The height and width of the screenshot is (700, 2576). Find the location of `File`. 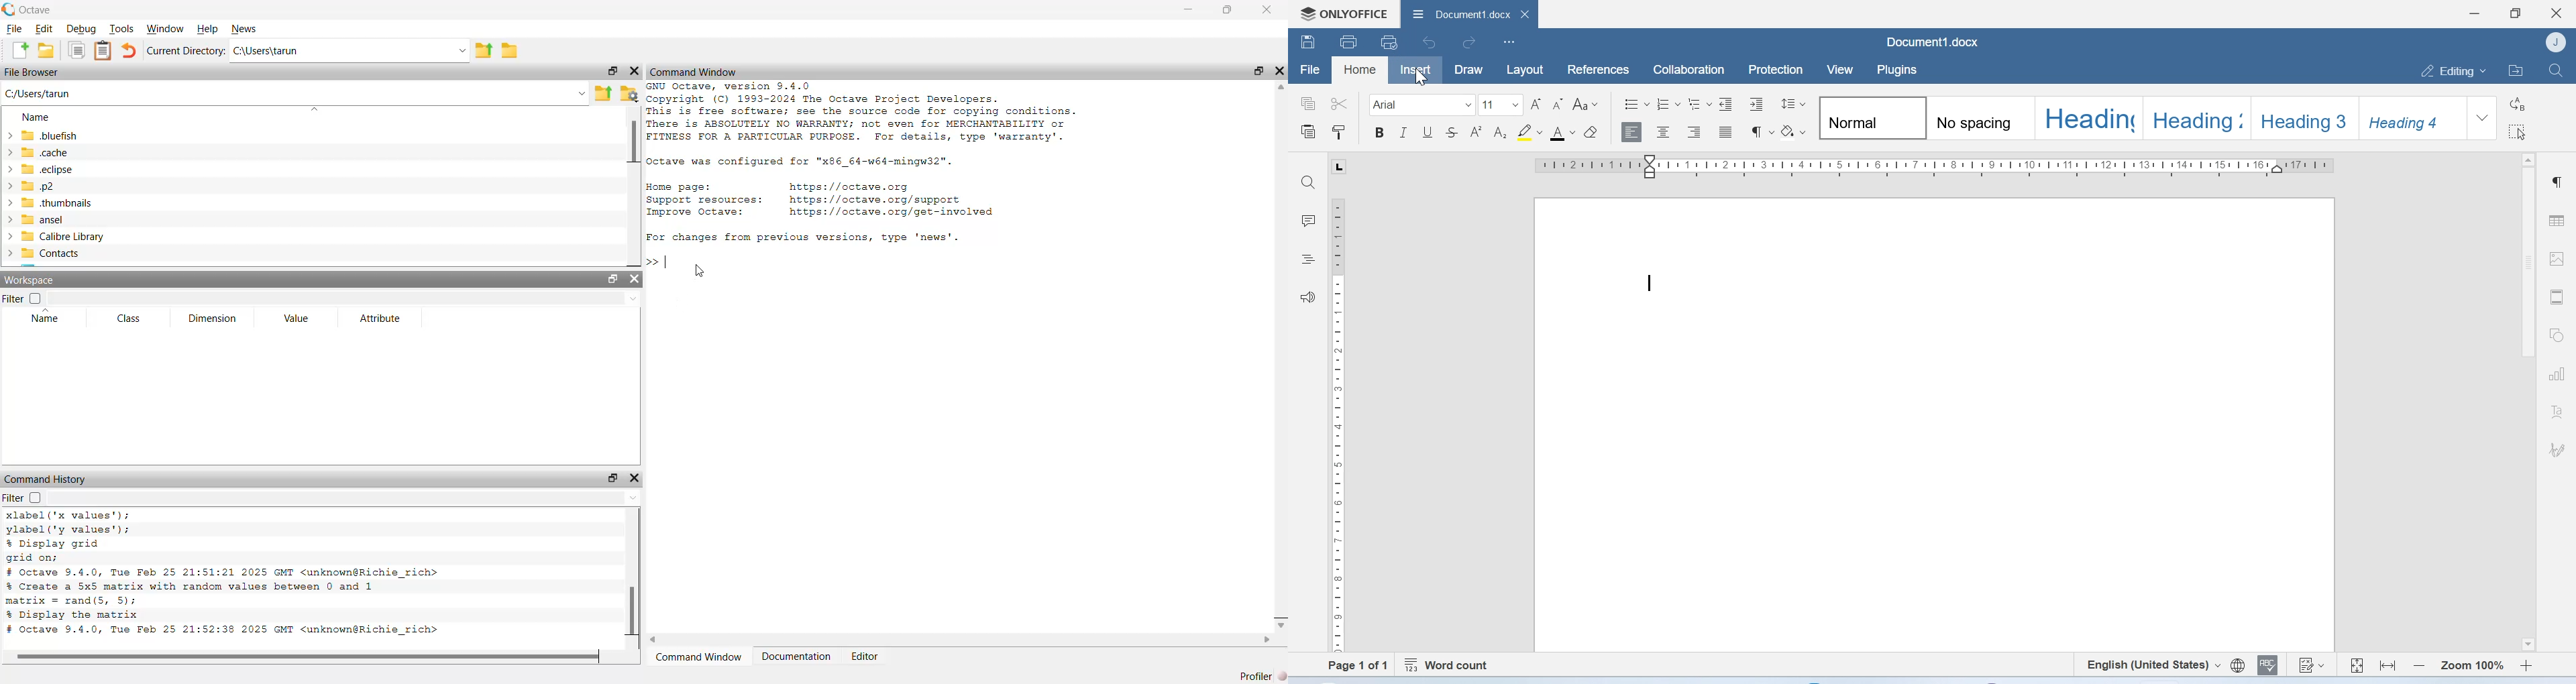

File is located at coordinates (14, 28).